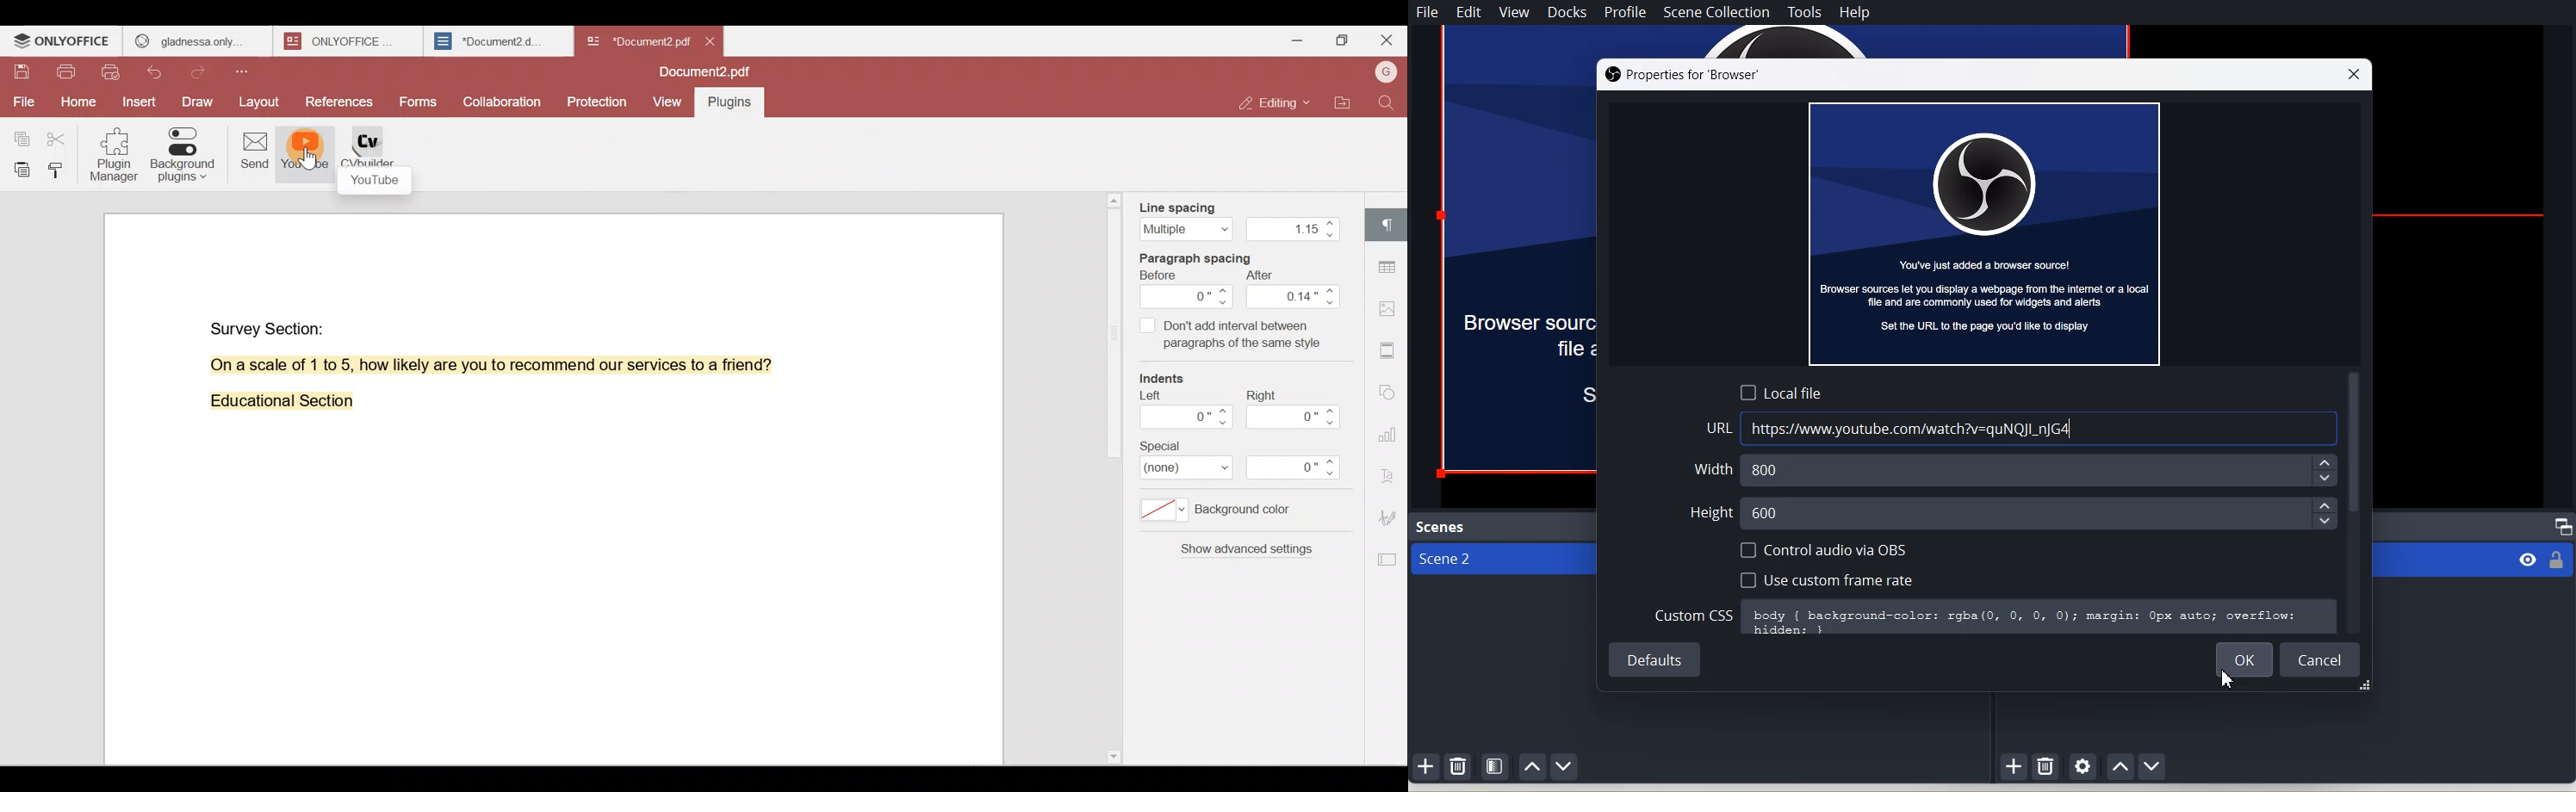 The height and width of the screenshot is (812, 2576). What do you see at coordinates (305, 155) in the screenshot?
I see `YouTube` at bounding box center [305, 155].